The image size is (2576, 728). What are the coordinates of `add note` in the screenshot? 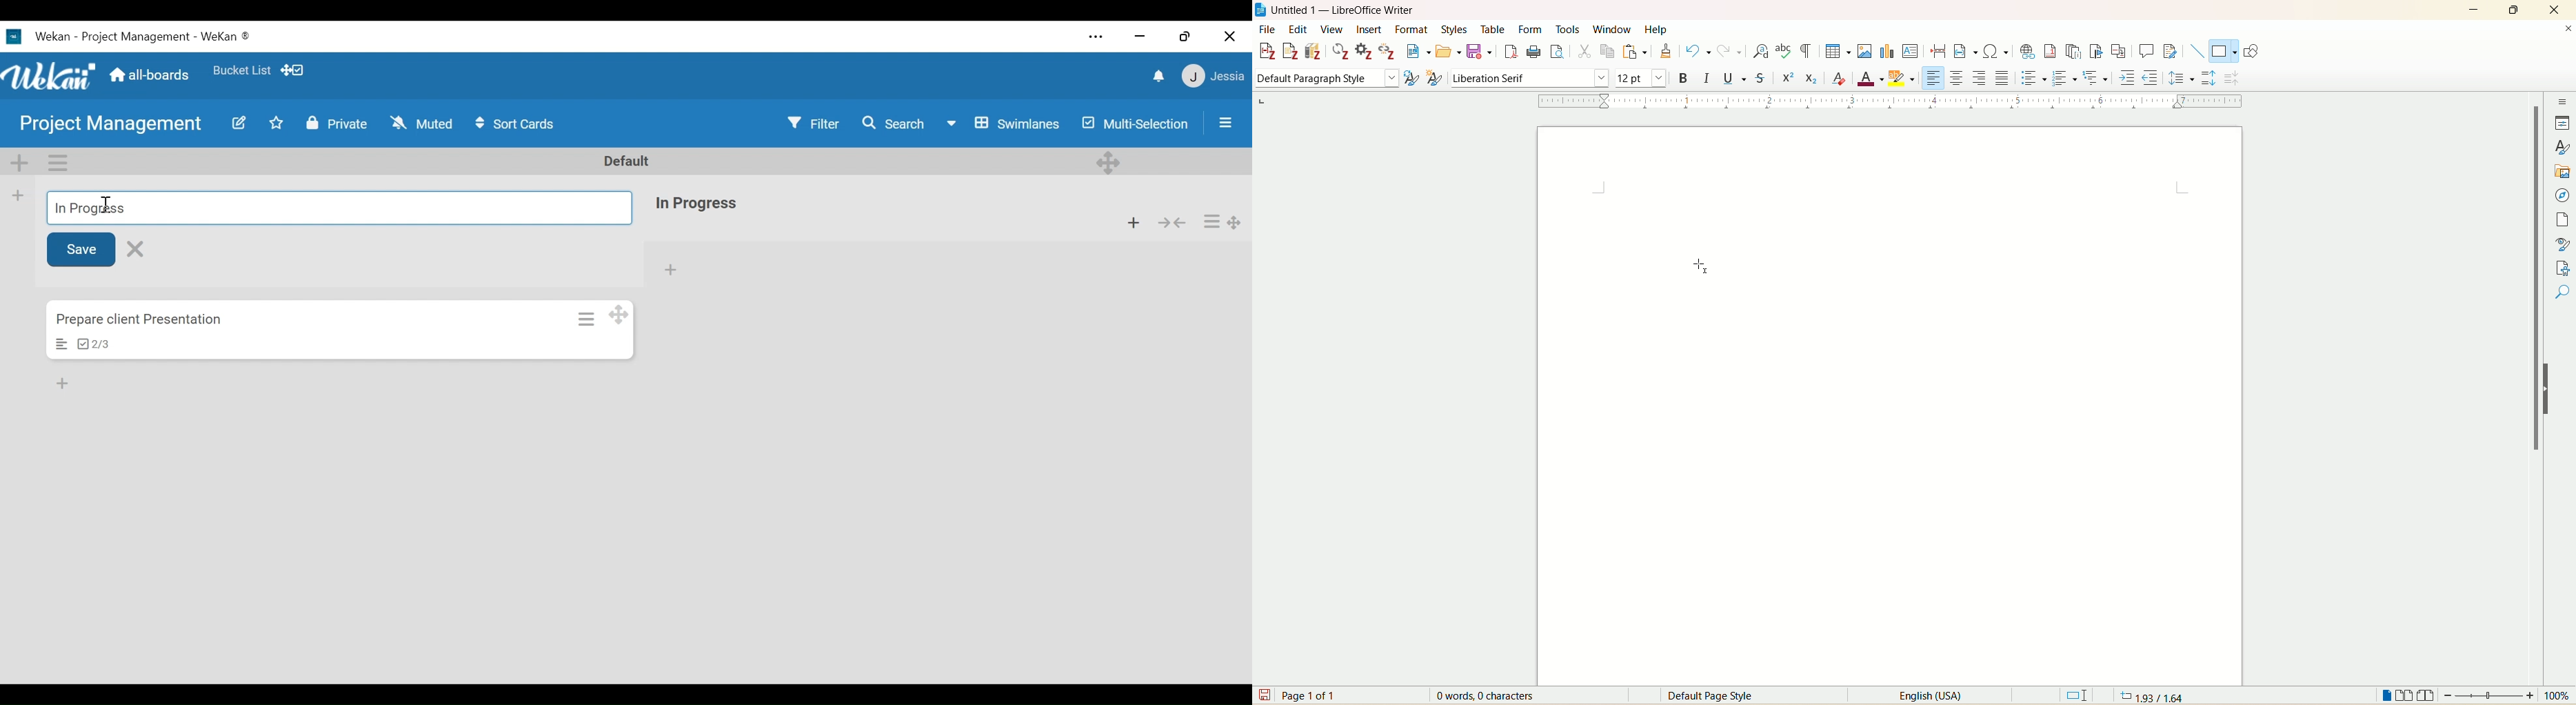 It's located at (1290, 52).